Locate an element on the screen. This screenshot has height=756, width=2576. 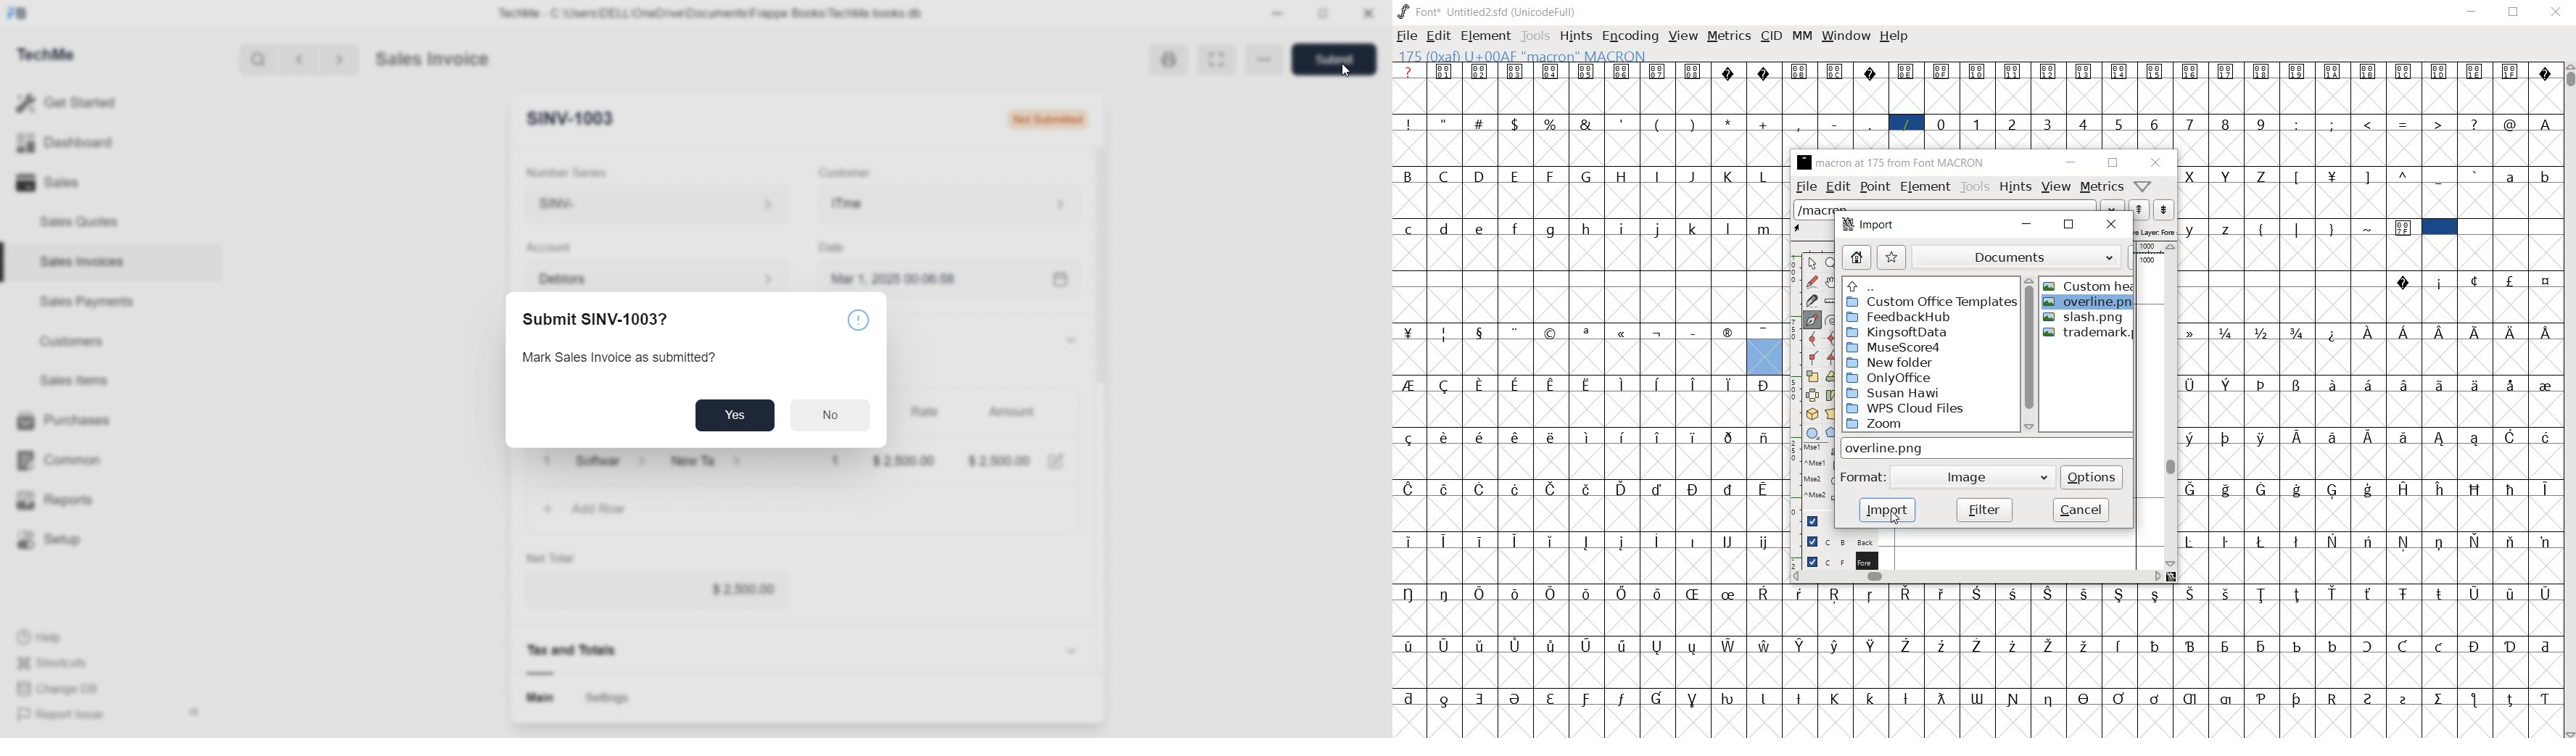
close is located at coordinates (2113, 225).